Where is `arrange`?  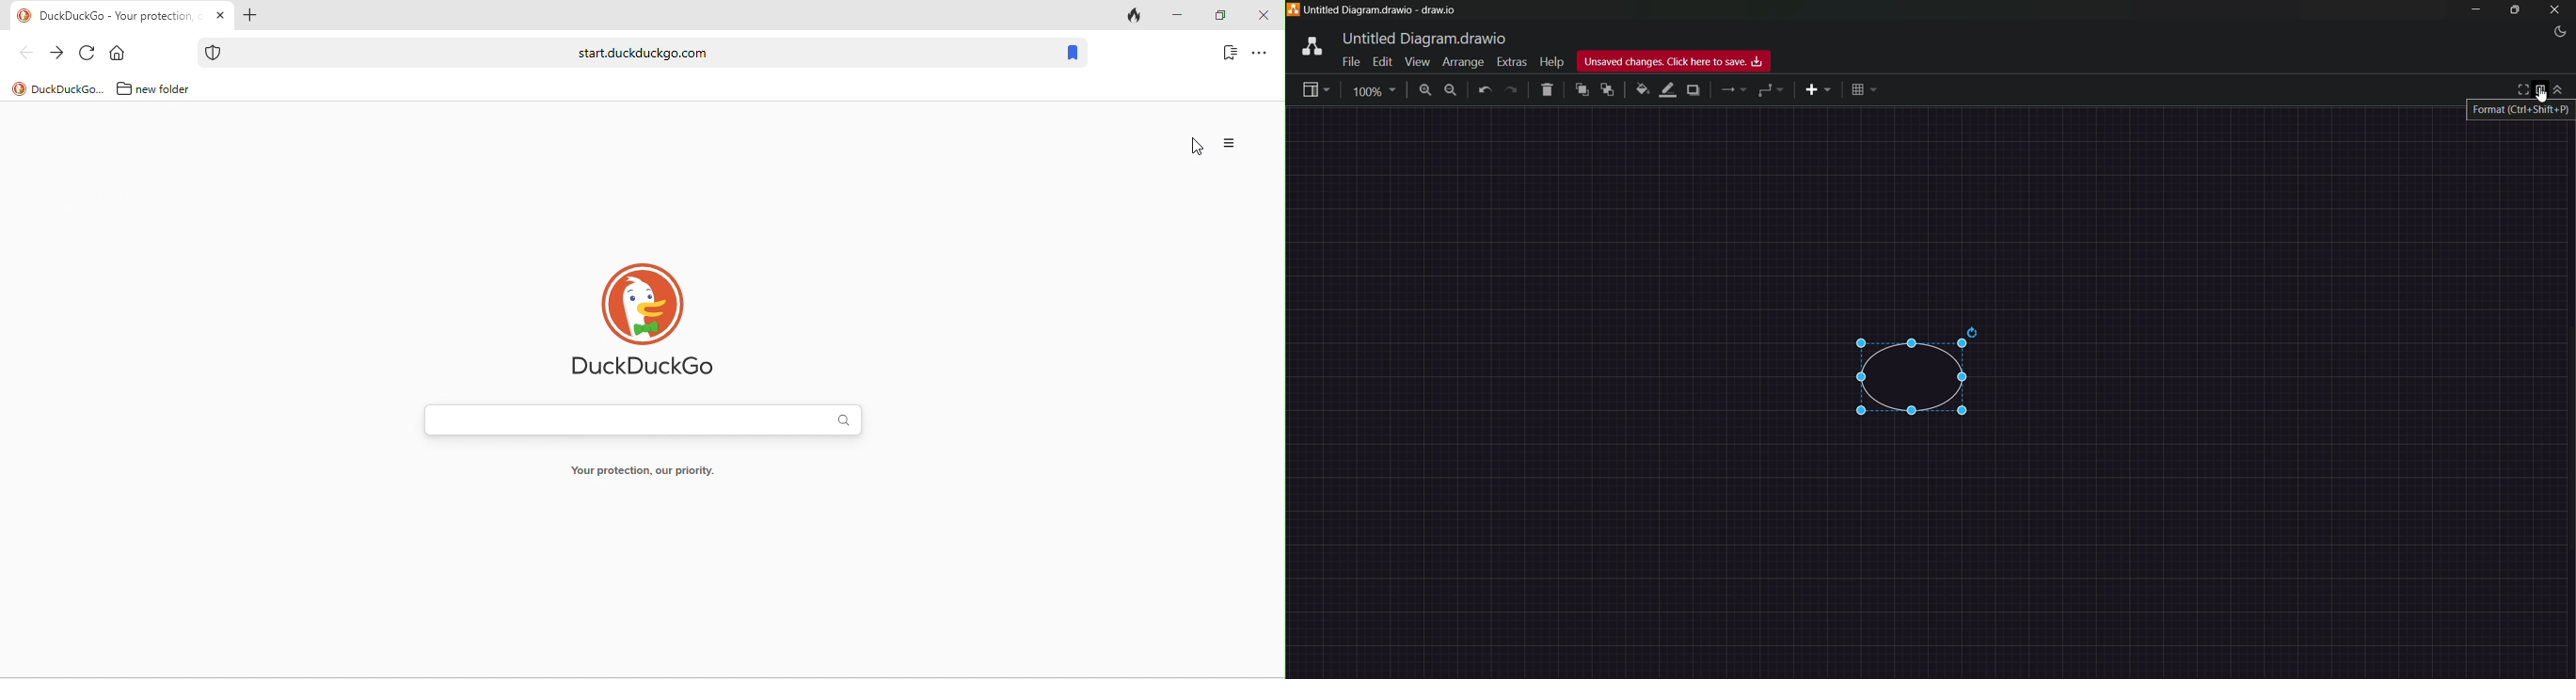
arrange is located at coordinates (1464, 62).